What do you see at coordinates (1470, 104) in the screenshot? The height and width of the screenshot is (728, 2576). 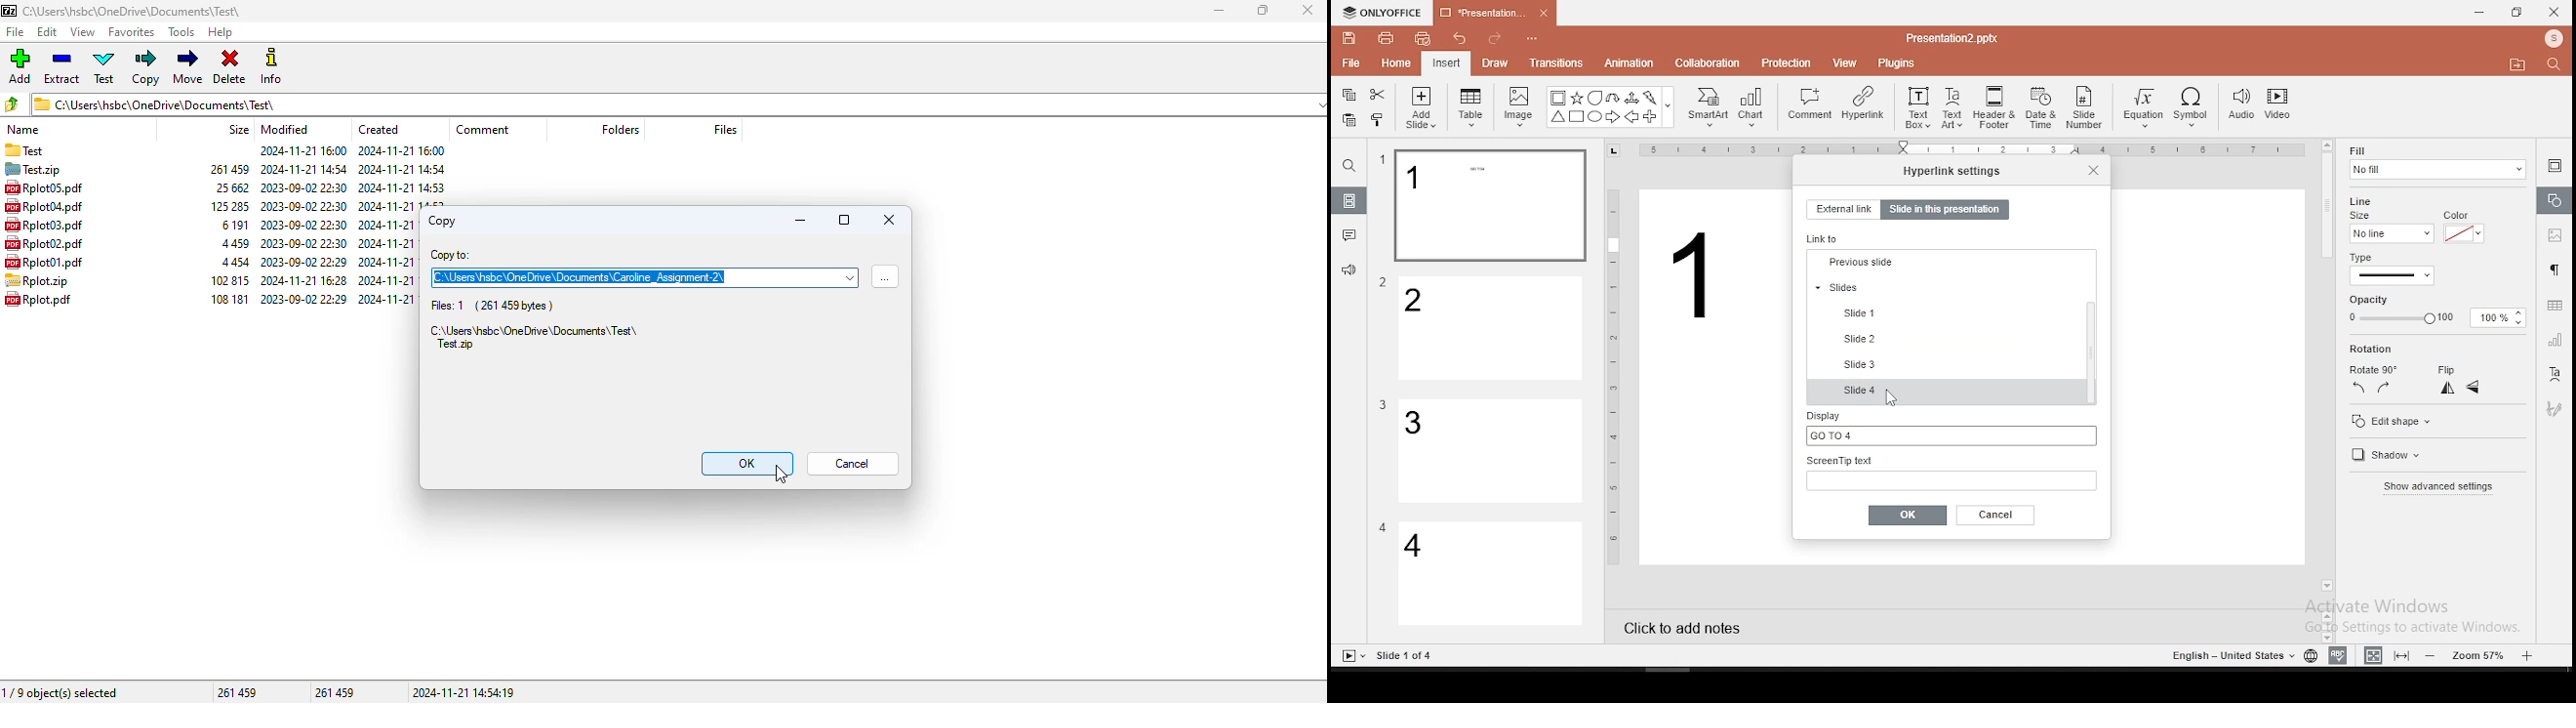 I see `table` at bounding box center [1470, 104].